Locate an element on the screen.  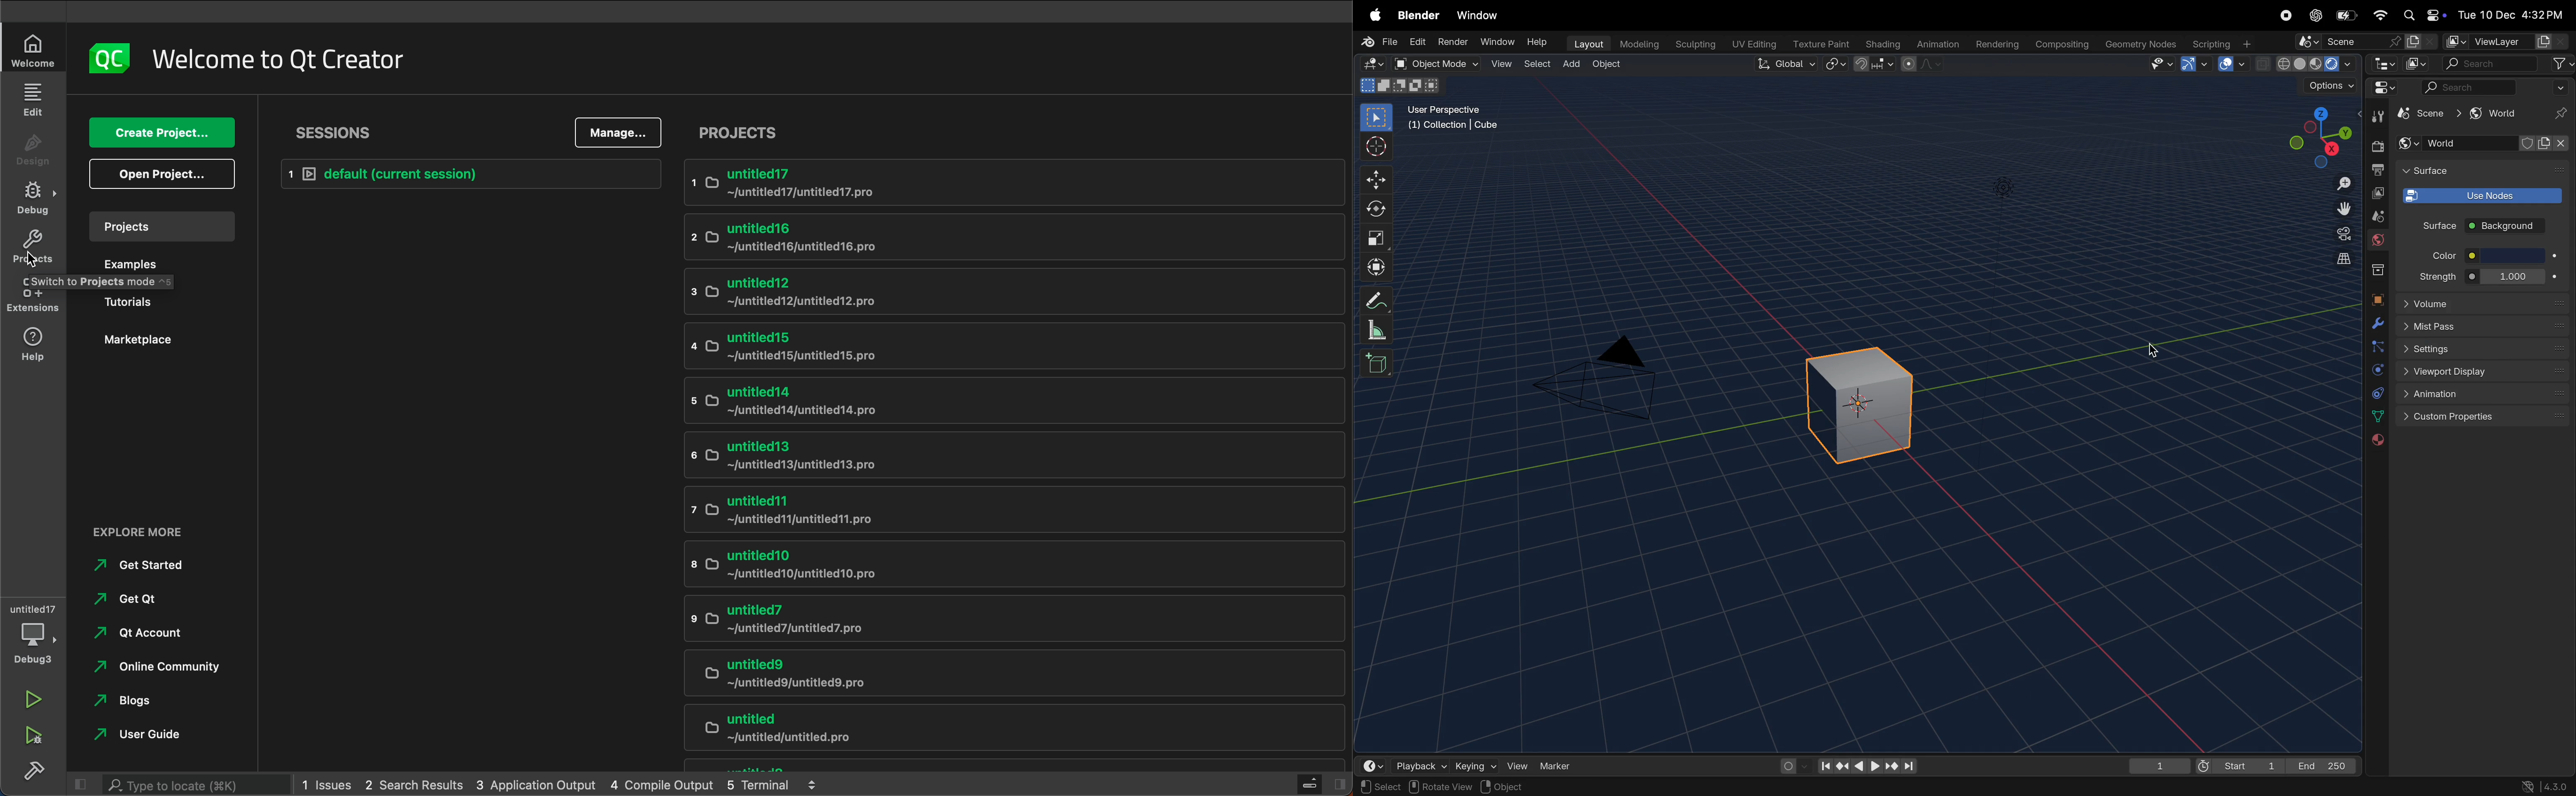
show gimzo is located at coordinates (2197, 64).